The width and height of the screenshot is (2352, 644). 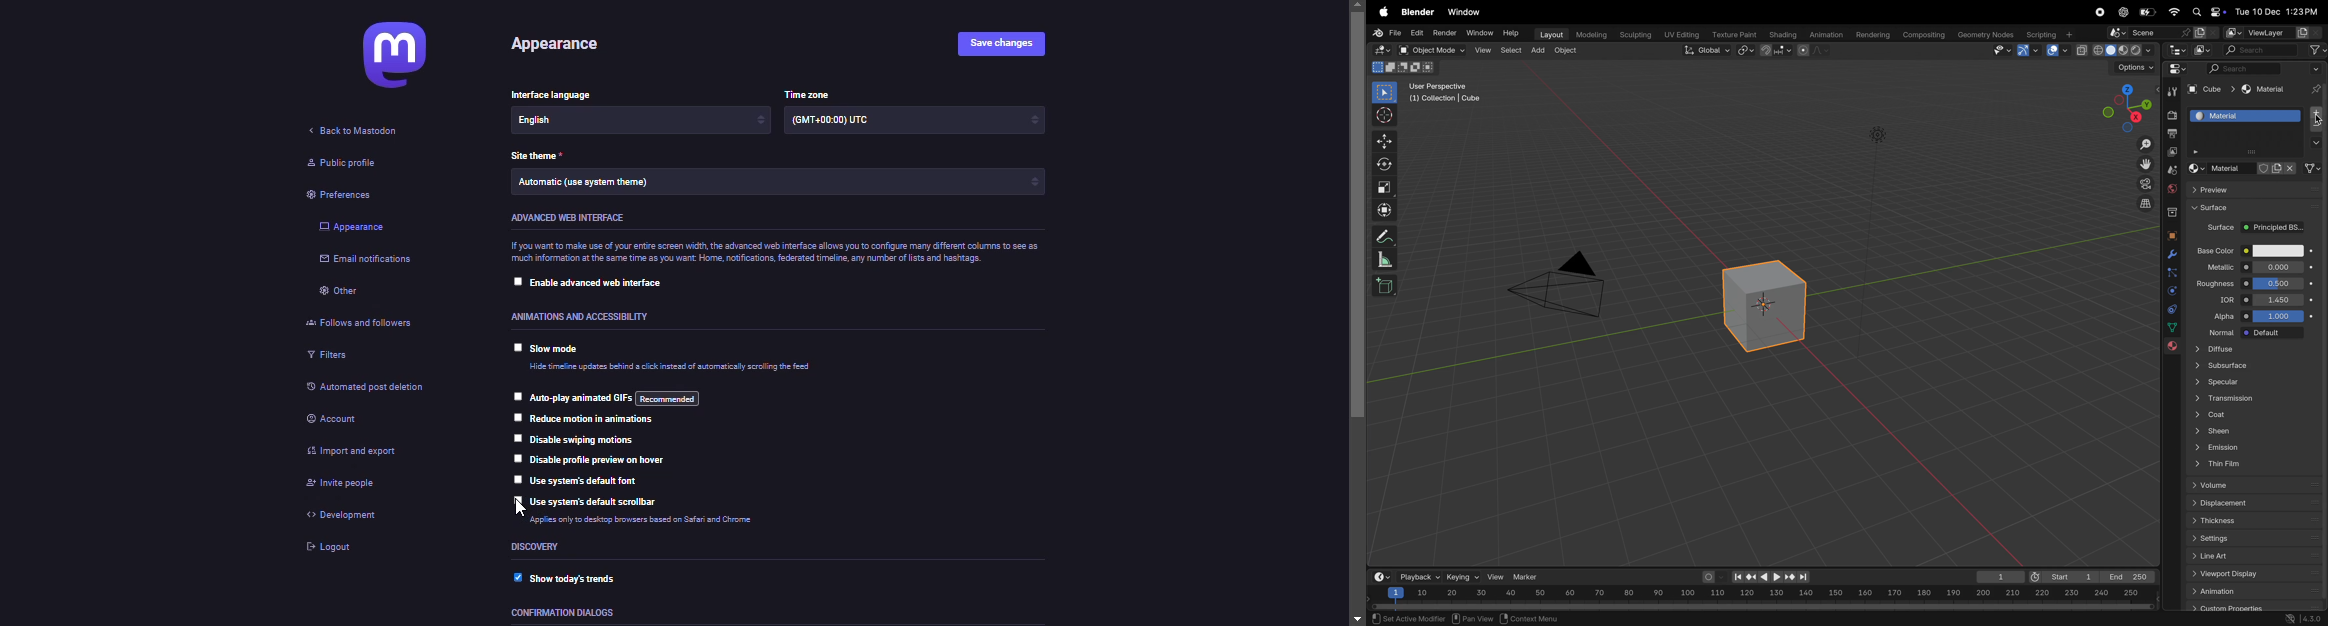 What do you see at coordinates (355, 453) in the screenshot?
I see `import & export` at bounding box center [355, 453].